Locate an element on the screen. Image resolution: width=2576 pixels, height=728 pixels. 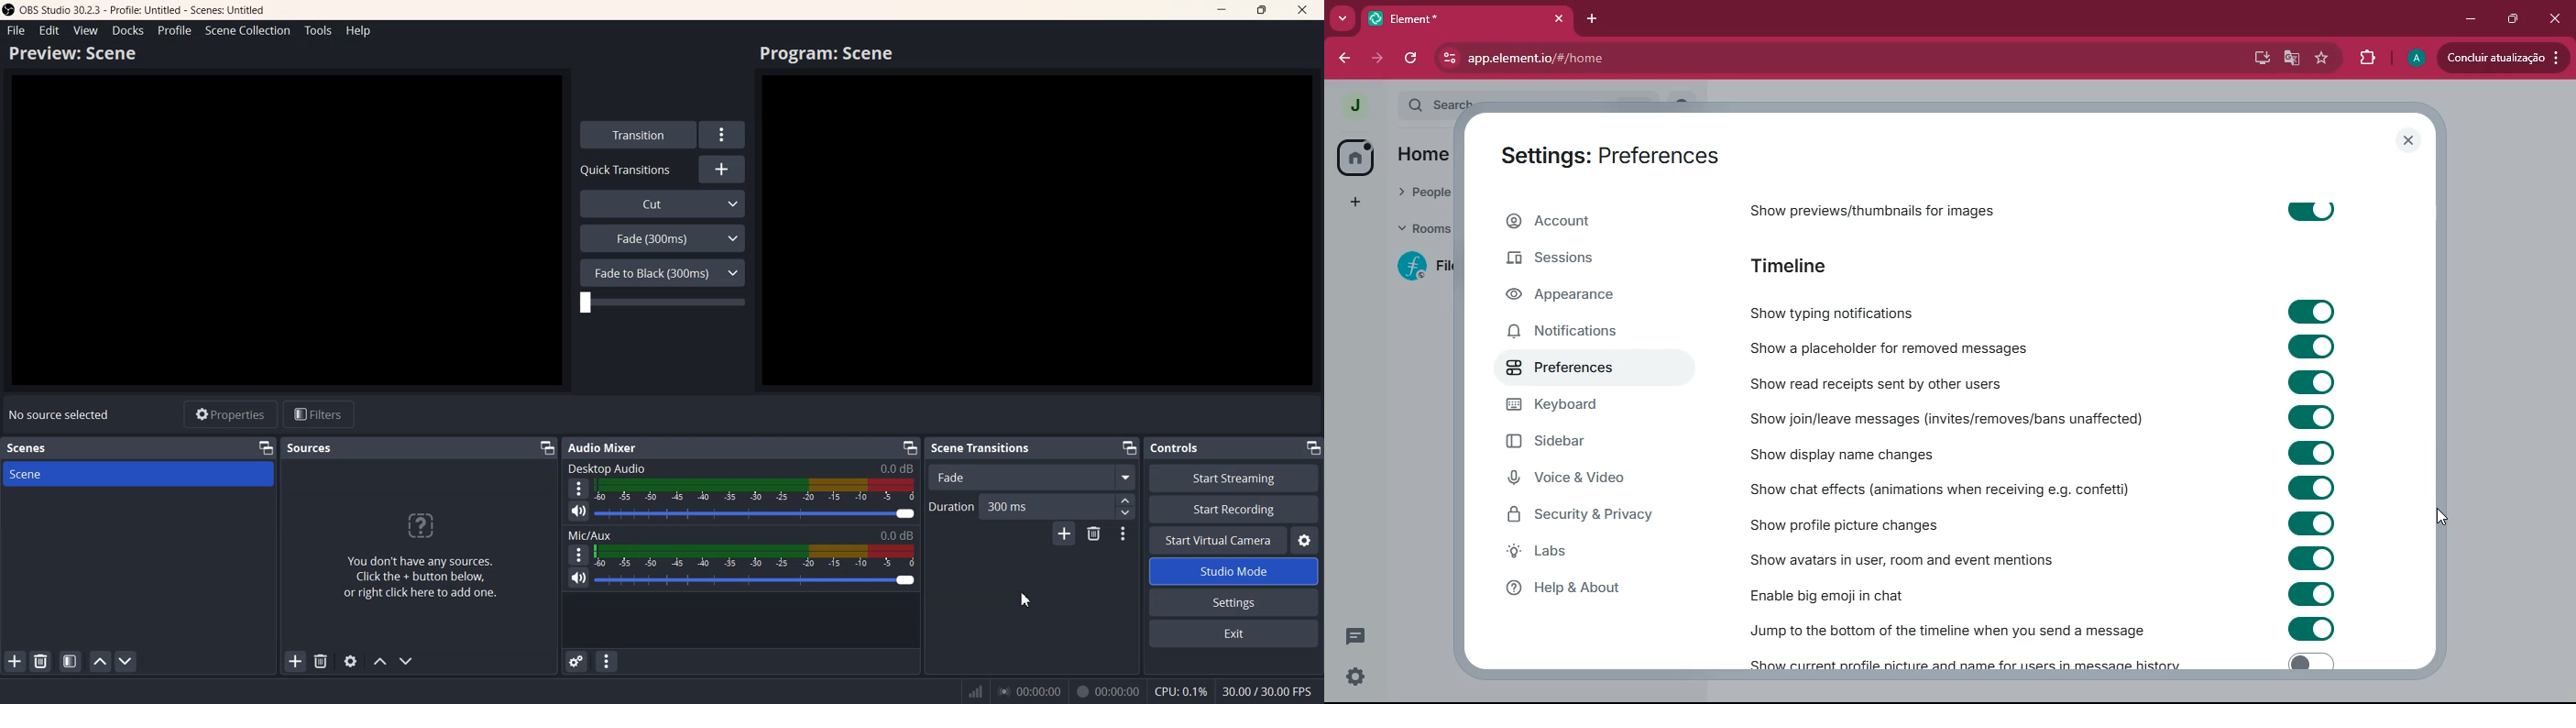
close is located at coordinates (2409, 141).